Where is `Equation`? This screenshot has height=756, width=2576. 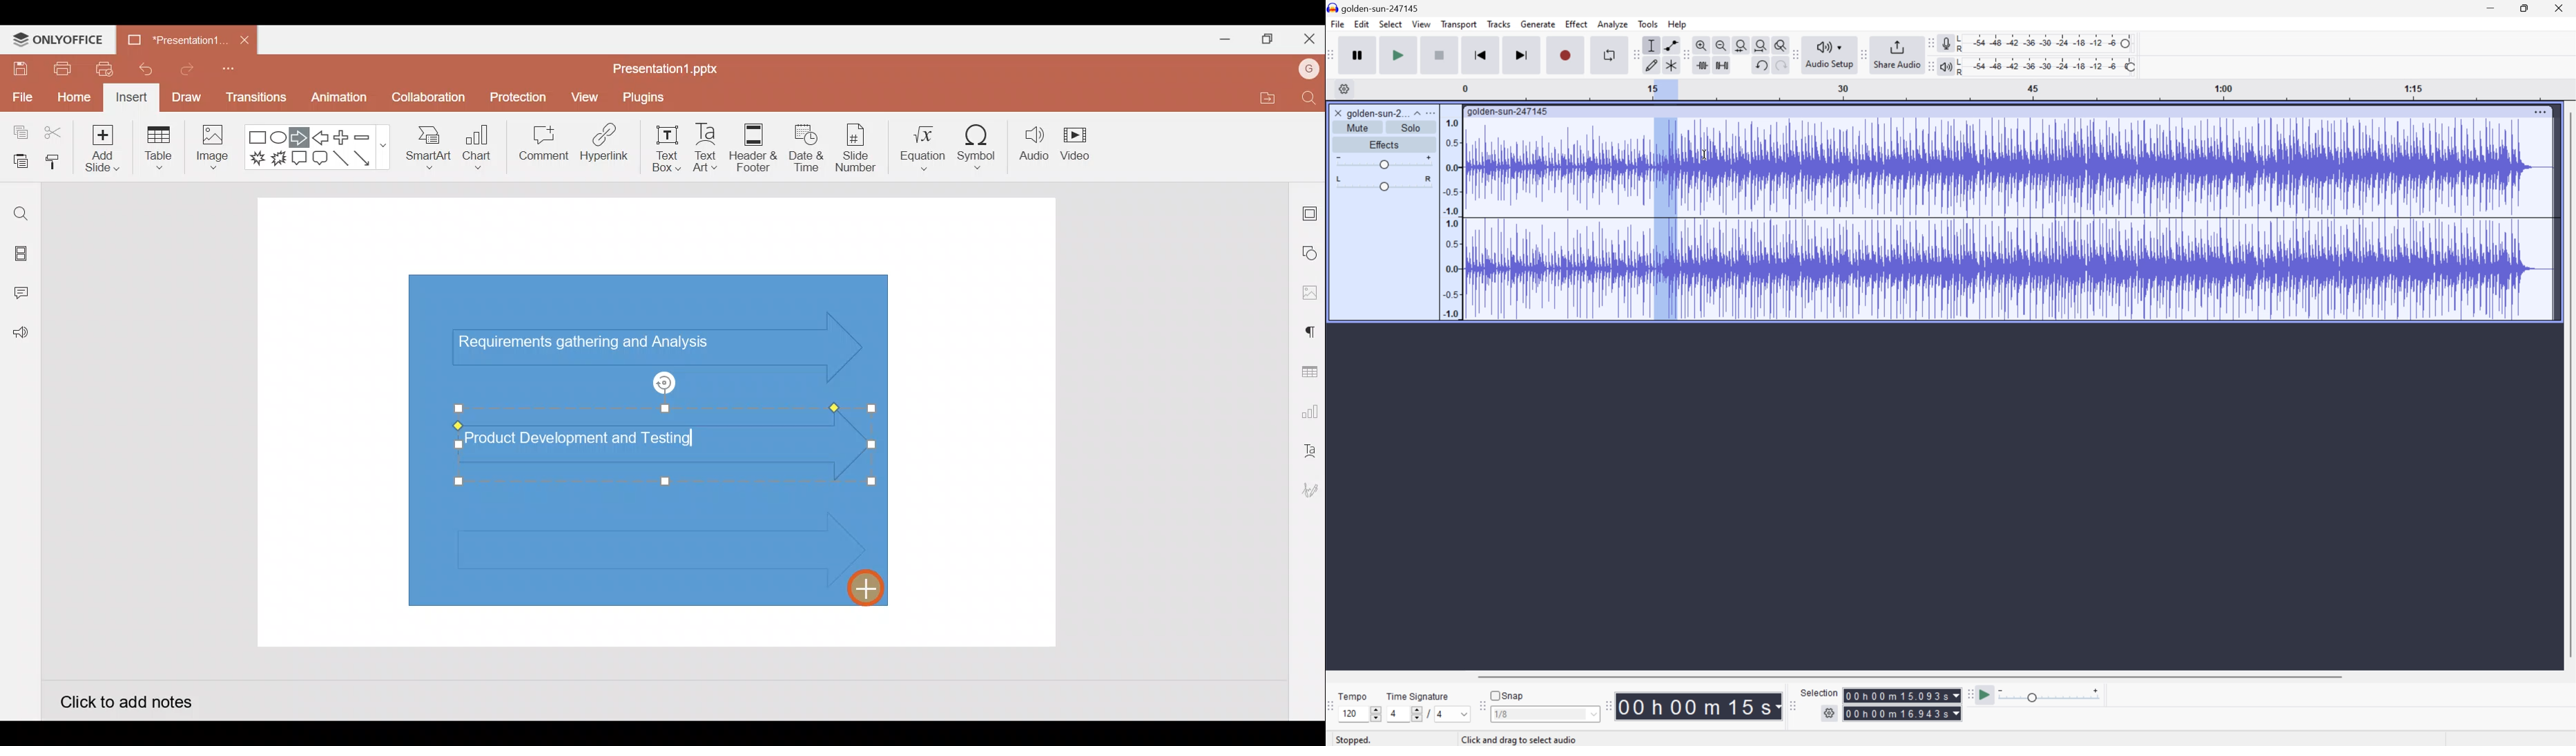 Equation is located at coordinates (924, 143).